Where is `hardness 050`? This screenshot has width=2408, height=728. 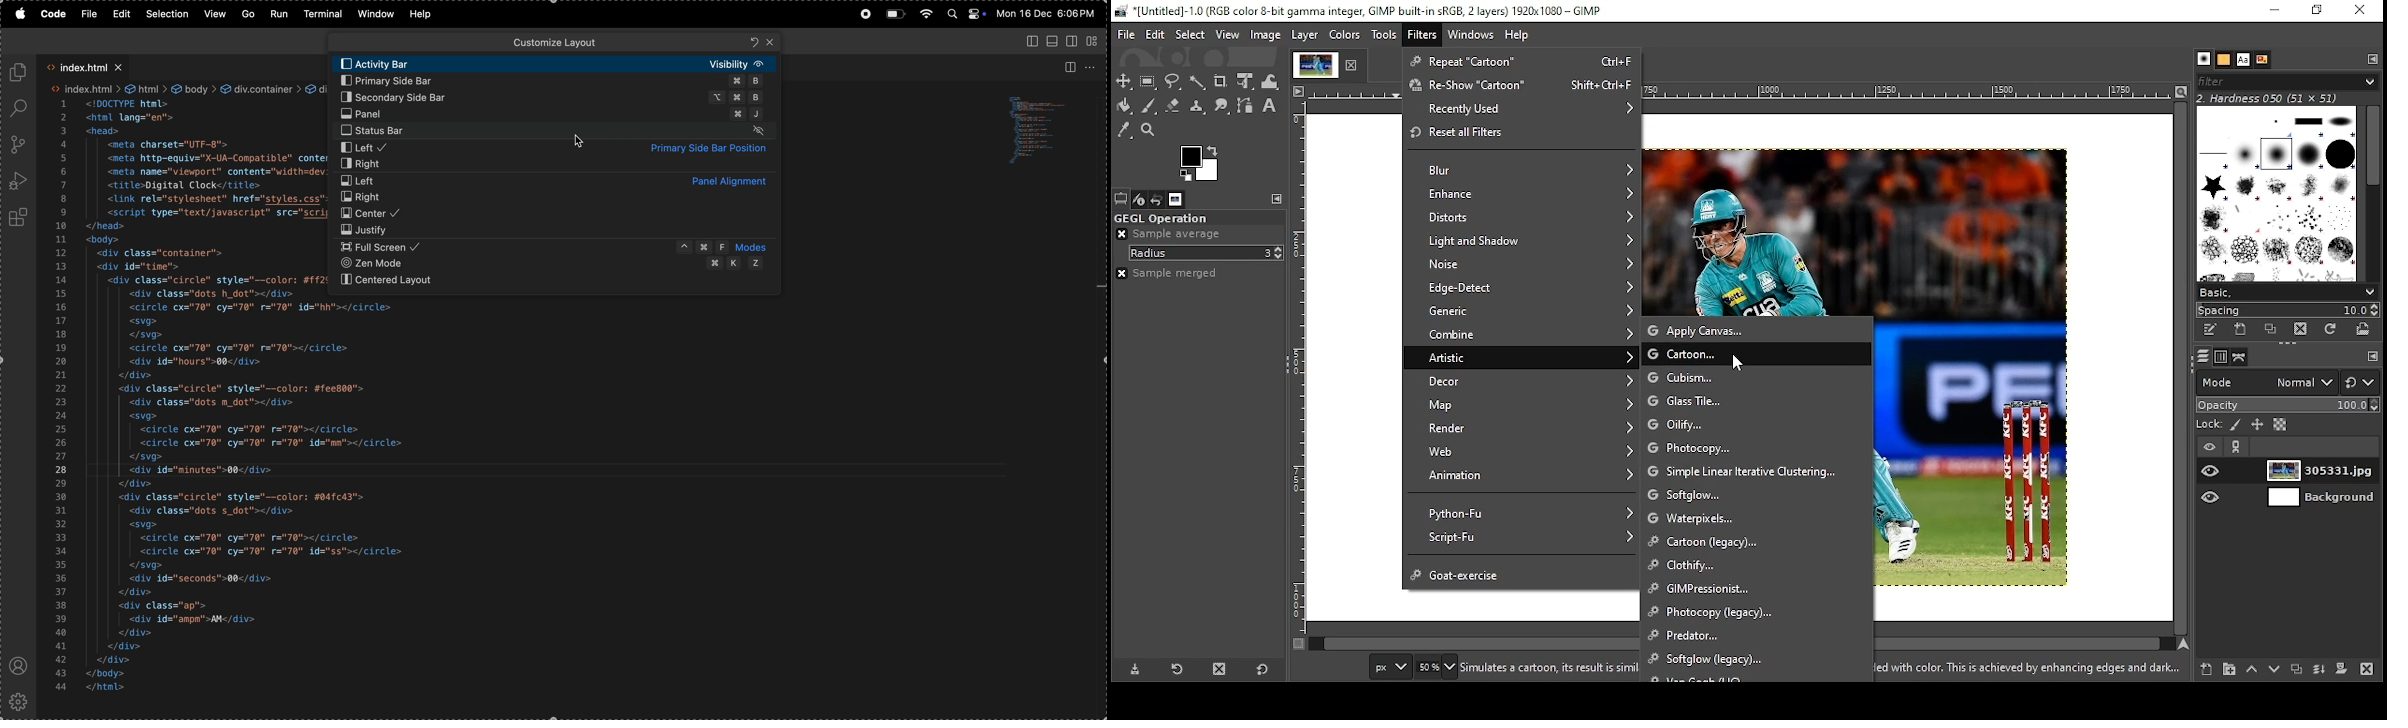
hardness 050 is located at coordinates (2282, 98).